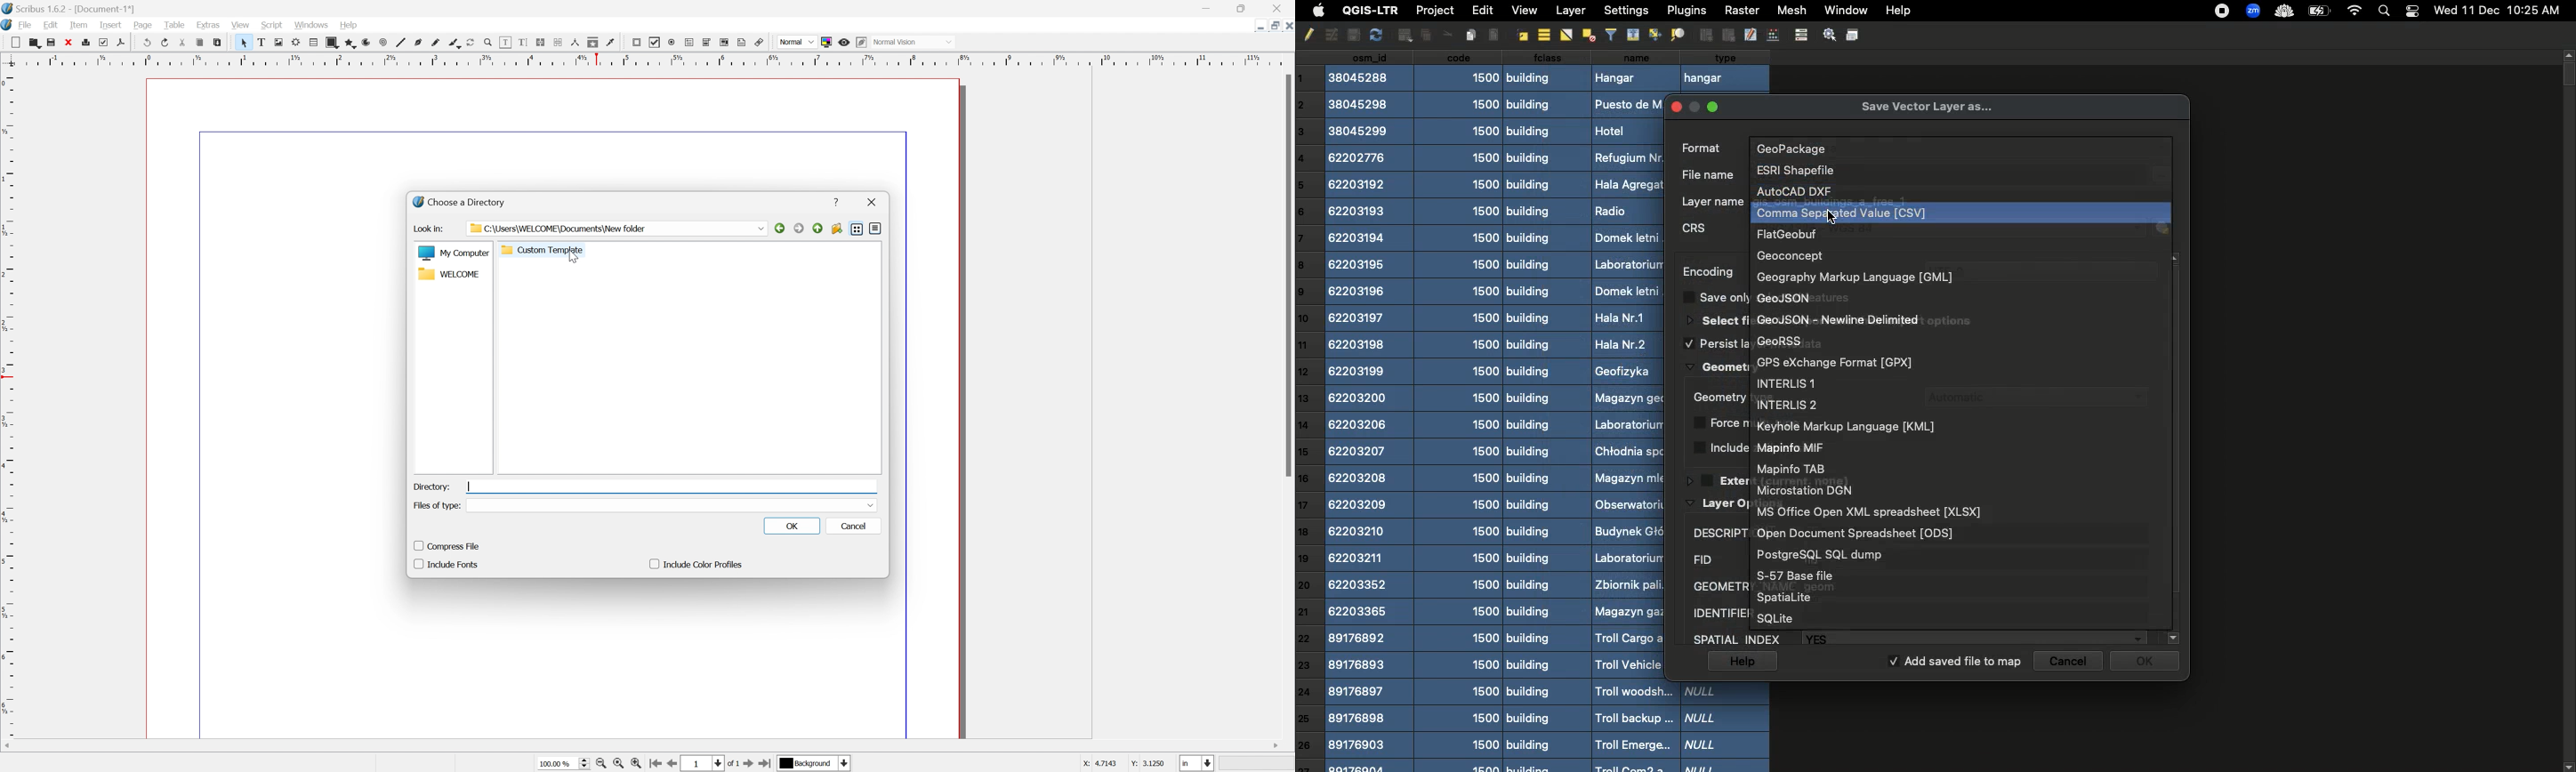 Image resolution: width=2576 pixels, height=784 pixels. I want to click on type, so click(1727, 68).